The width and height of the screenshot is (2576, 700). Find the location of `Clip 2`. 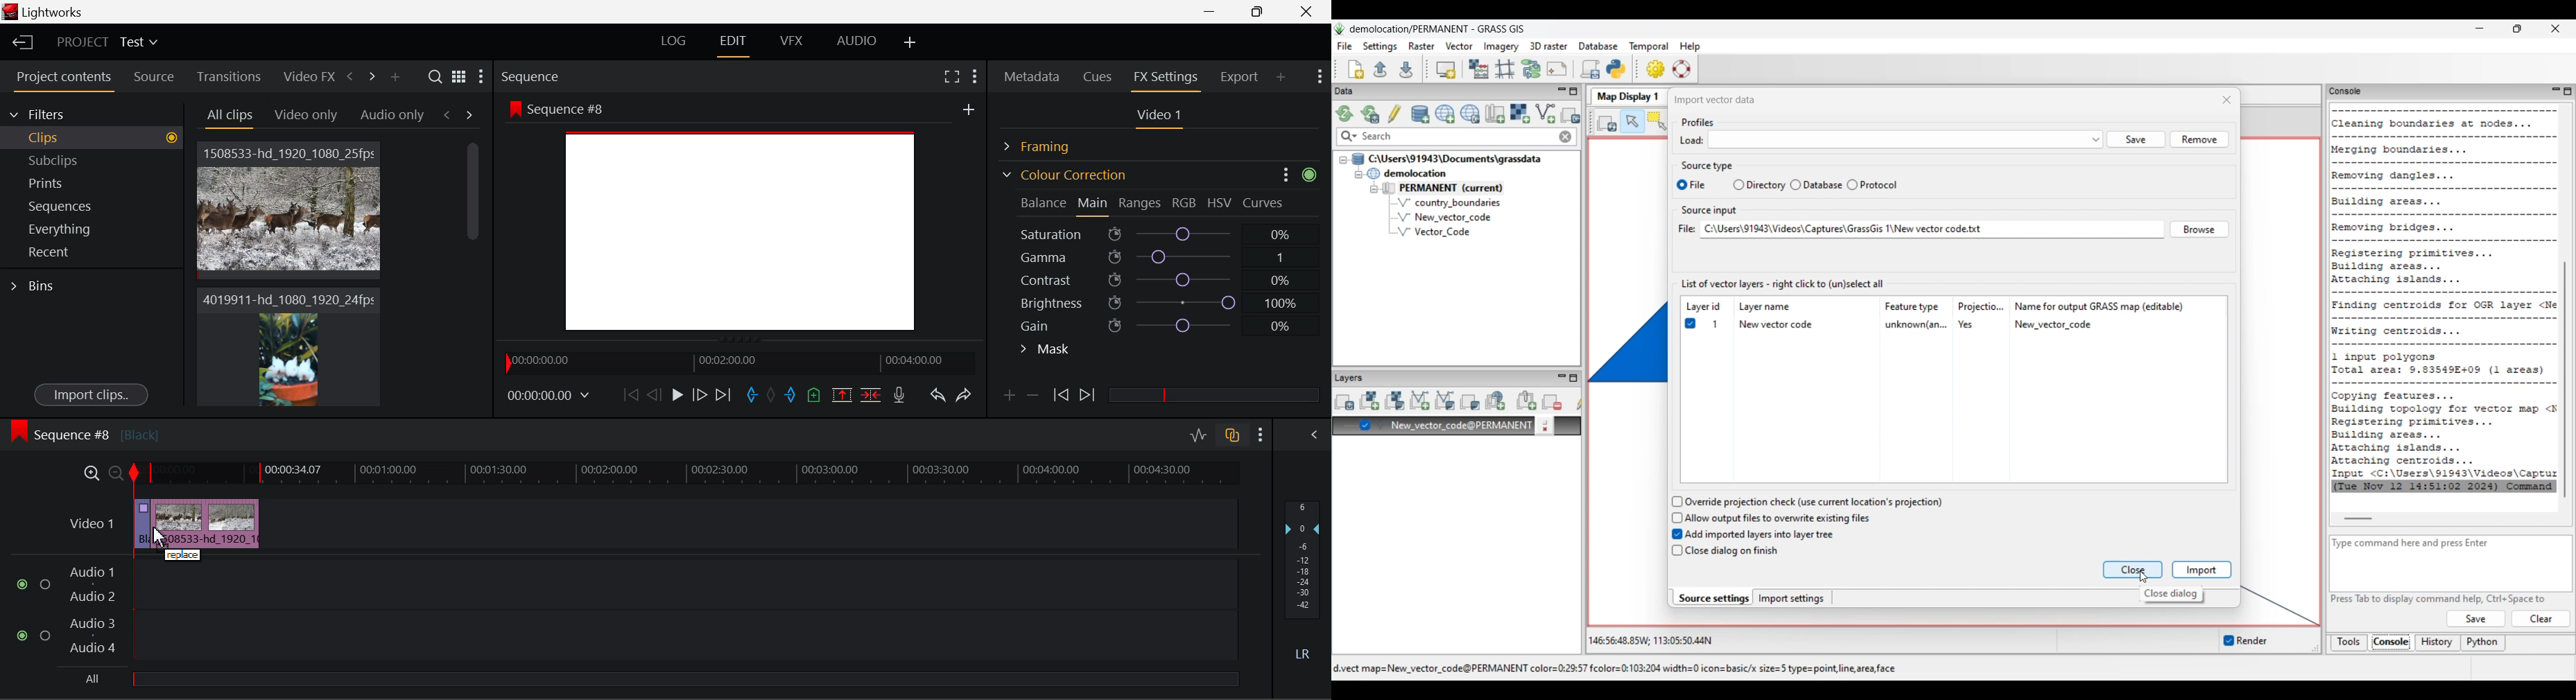

Clip 2 is located at coordinates (288, 359).